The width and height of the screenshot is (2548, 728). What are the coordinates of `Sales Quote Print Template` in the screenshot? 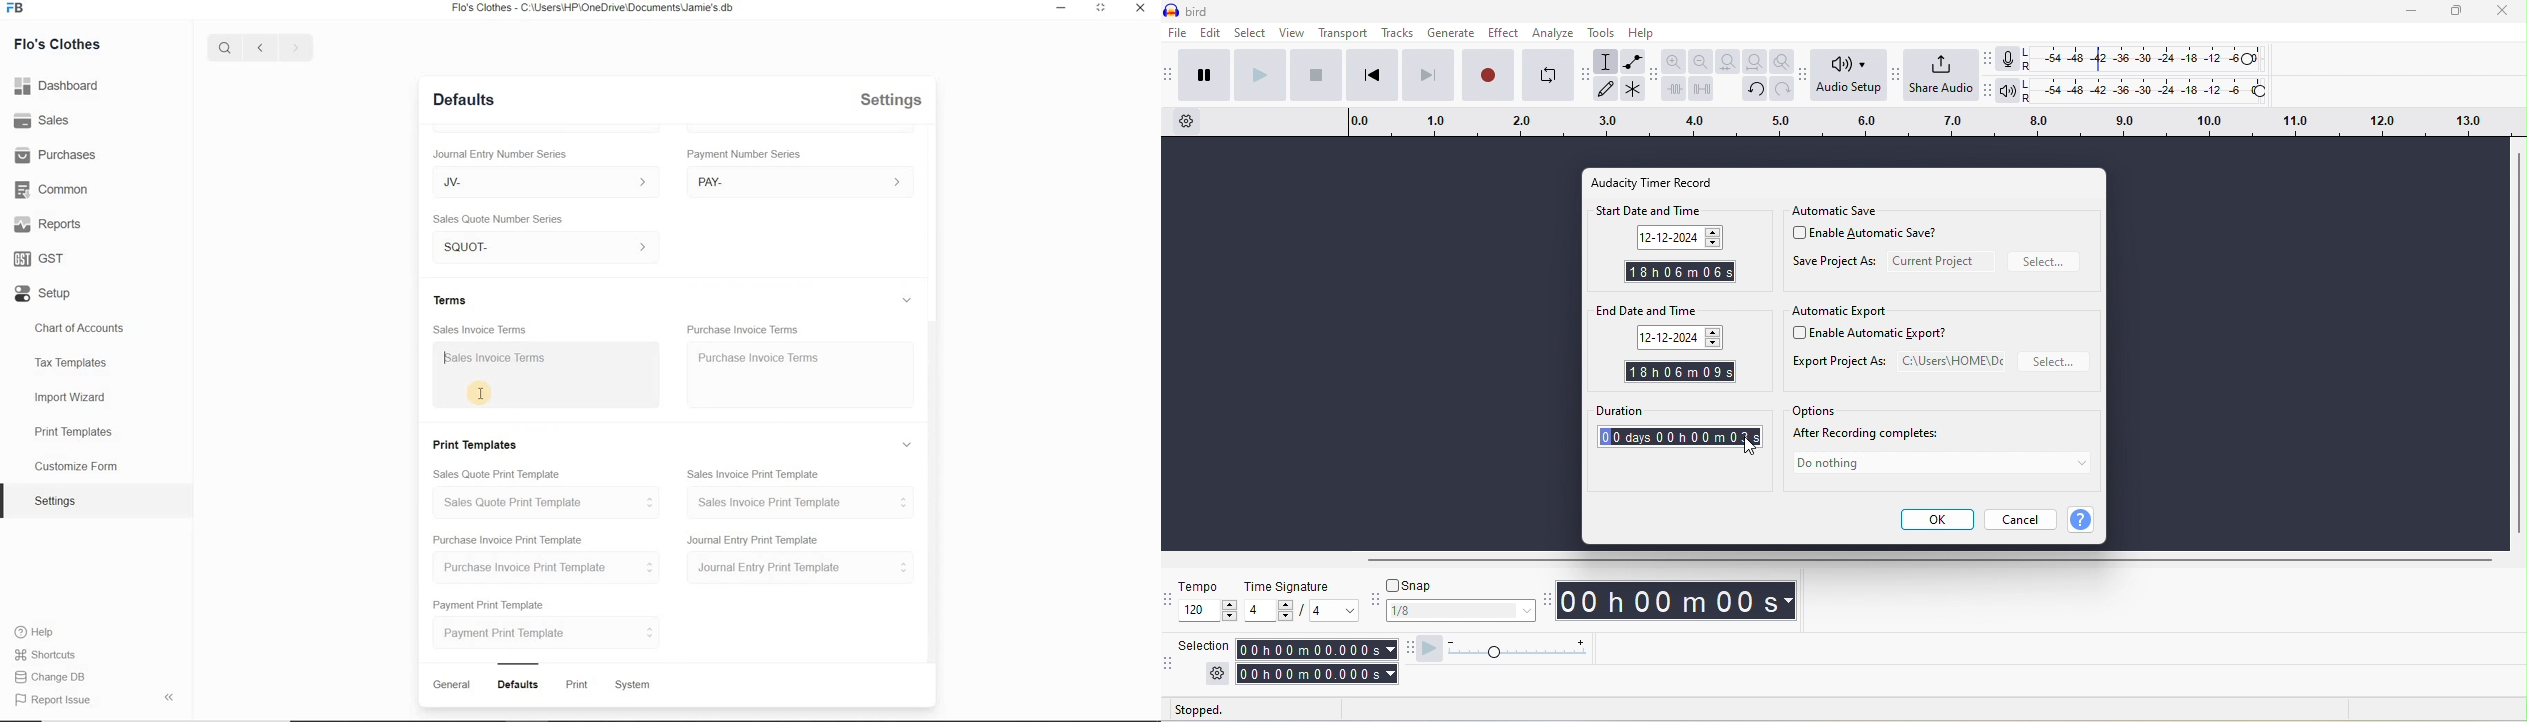 It's located at (543, 502).